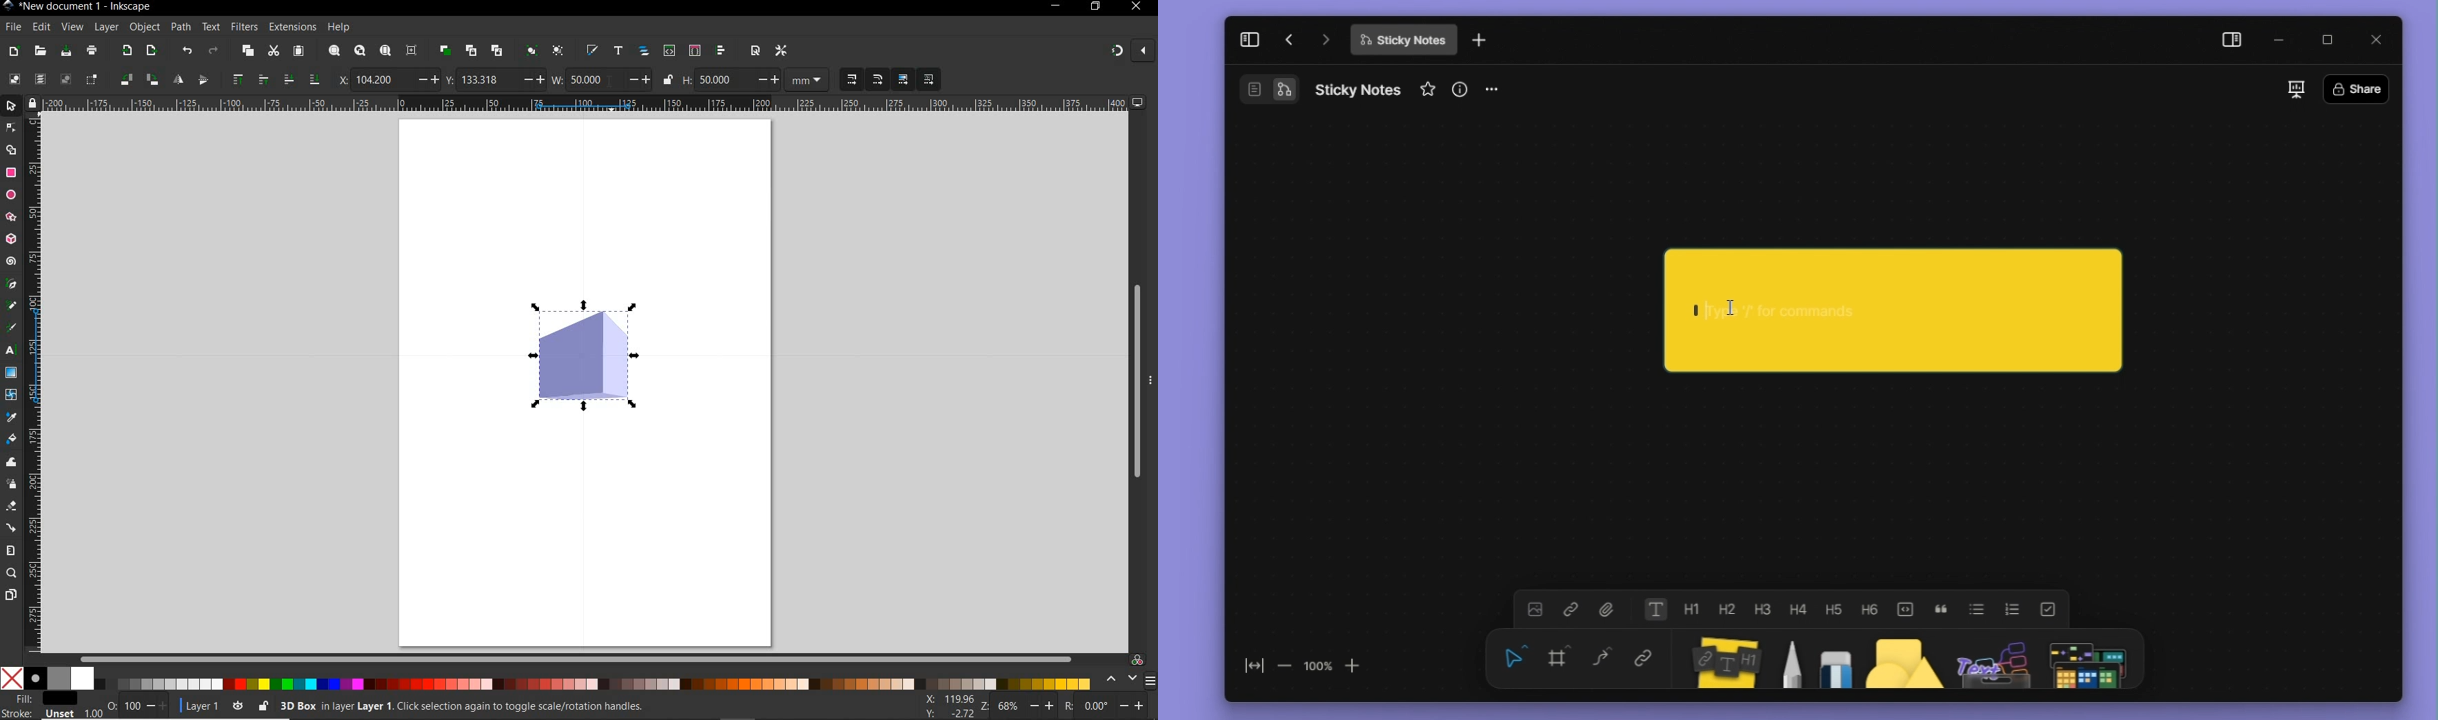 This screenshot has width=2464, height=728. What do you see at coordinates (10, 261) in the screenshot?
I see `spiral tool` at bounding box center [10, 261].